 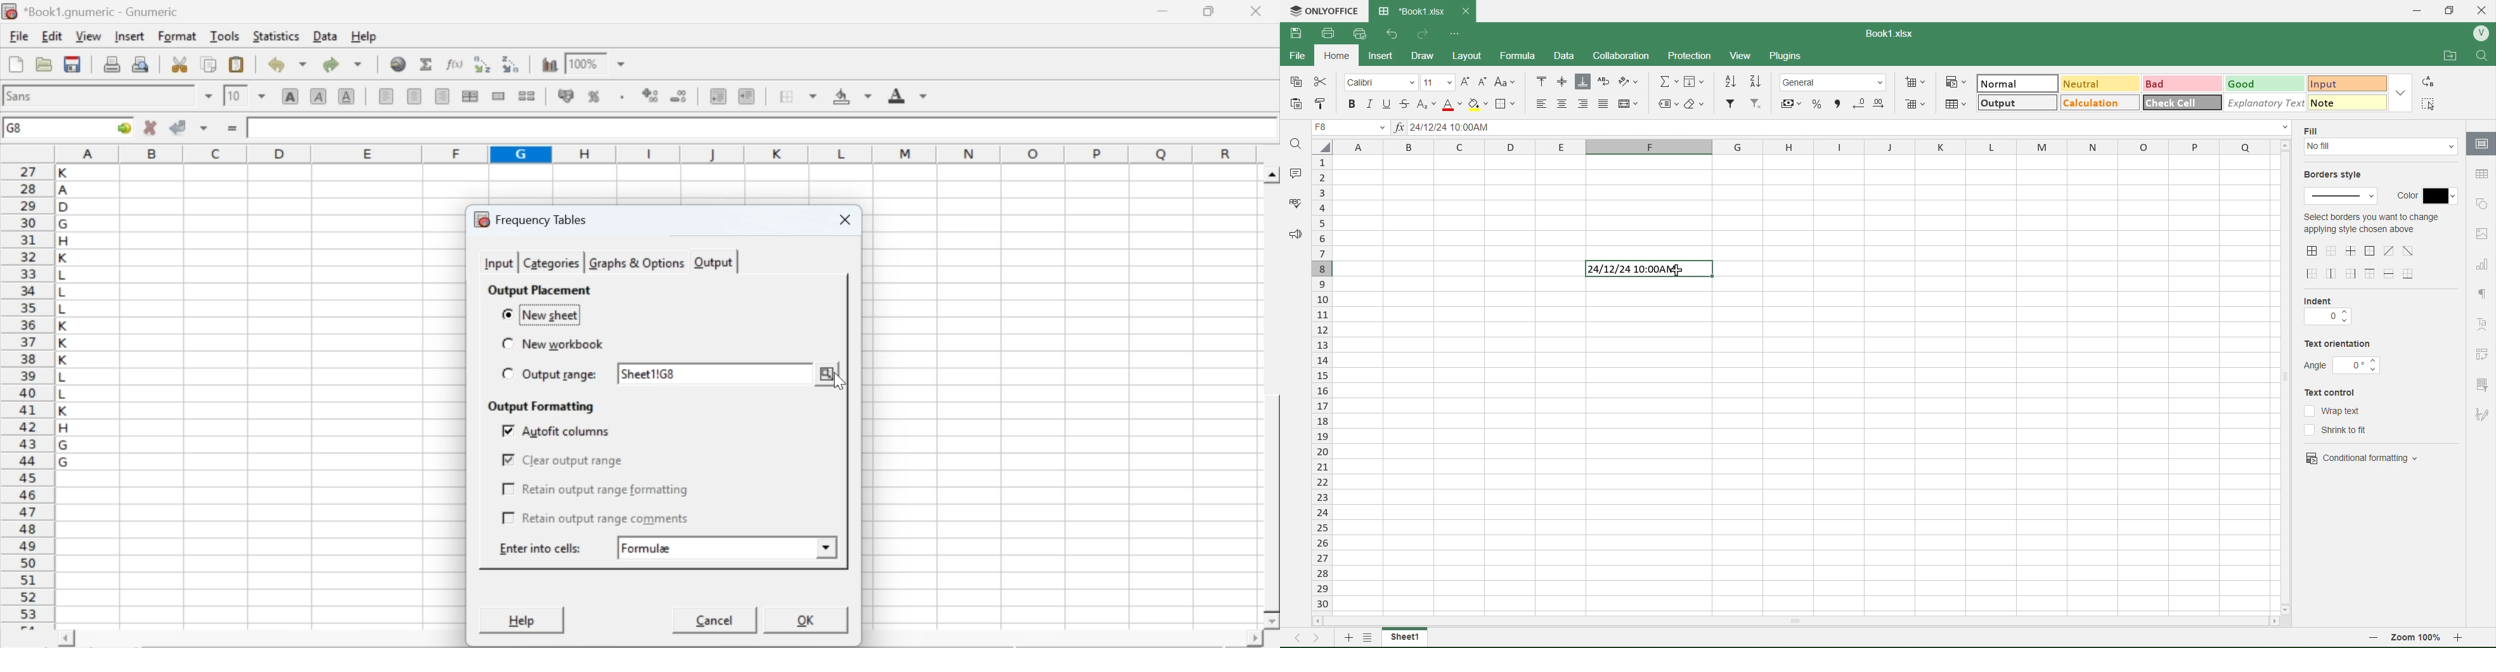 What do you see at coordinates (2409, 250) in the screenshot?
I see `center` at bounding box center [2409, 250].